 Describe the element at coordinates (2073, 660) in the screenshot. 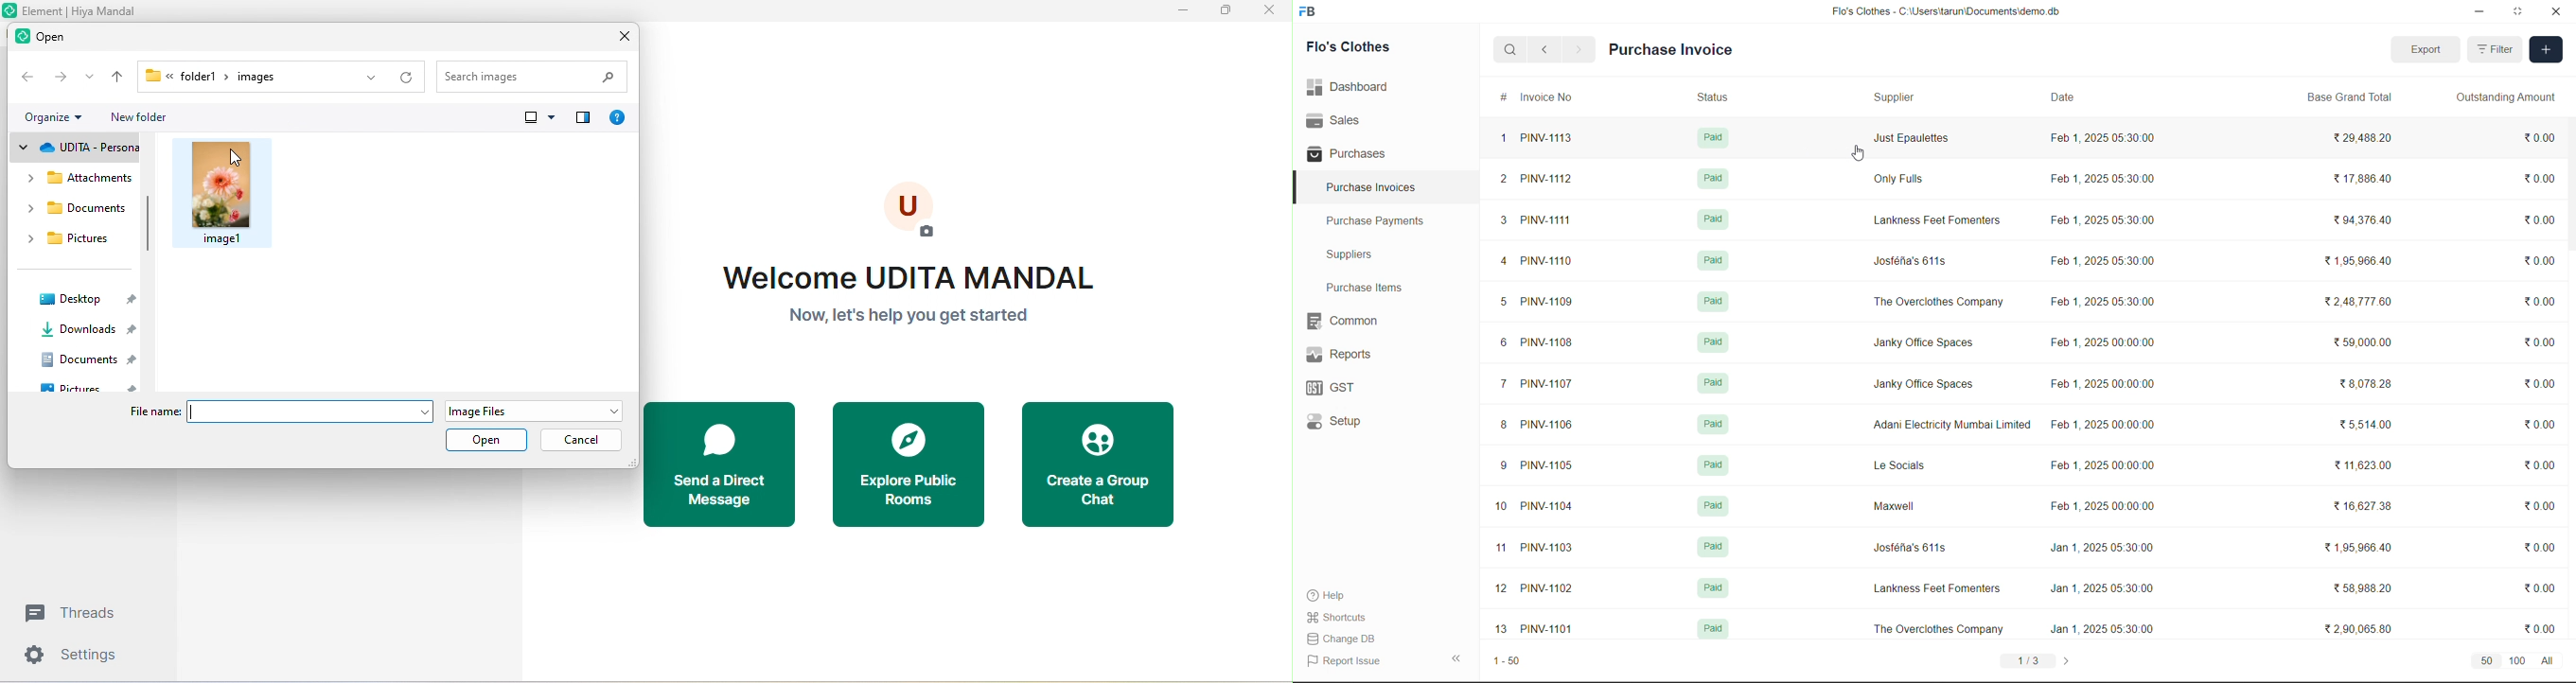

I see `next` at that location.